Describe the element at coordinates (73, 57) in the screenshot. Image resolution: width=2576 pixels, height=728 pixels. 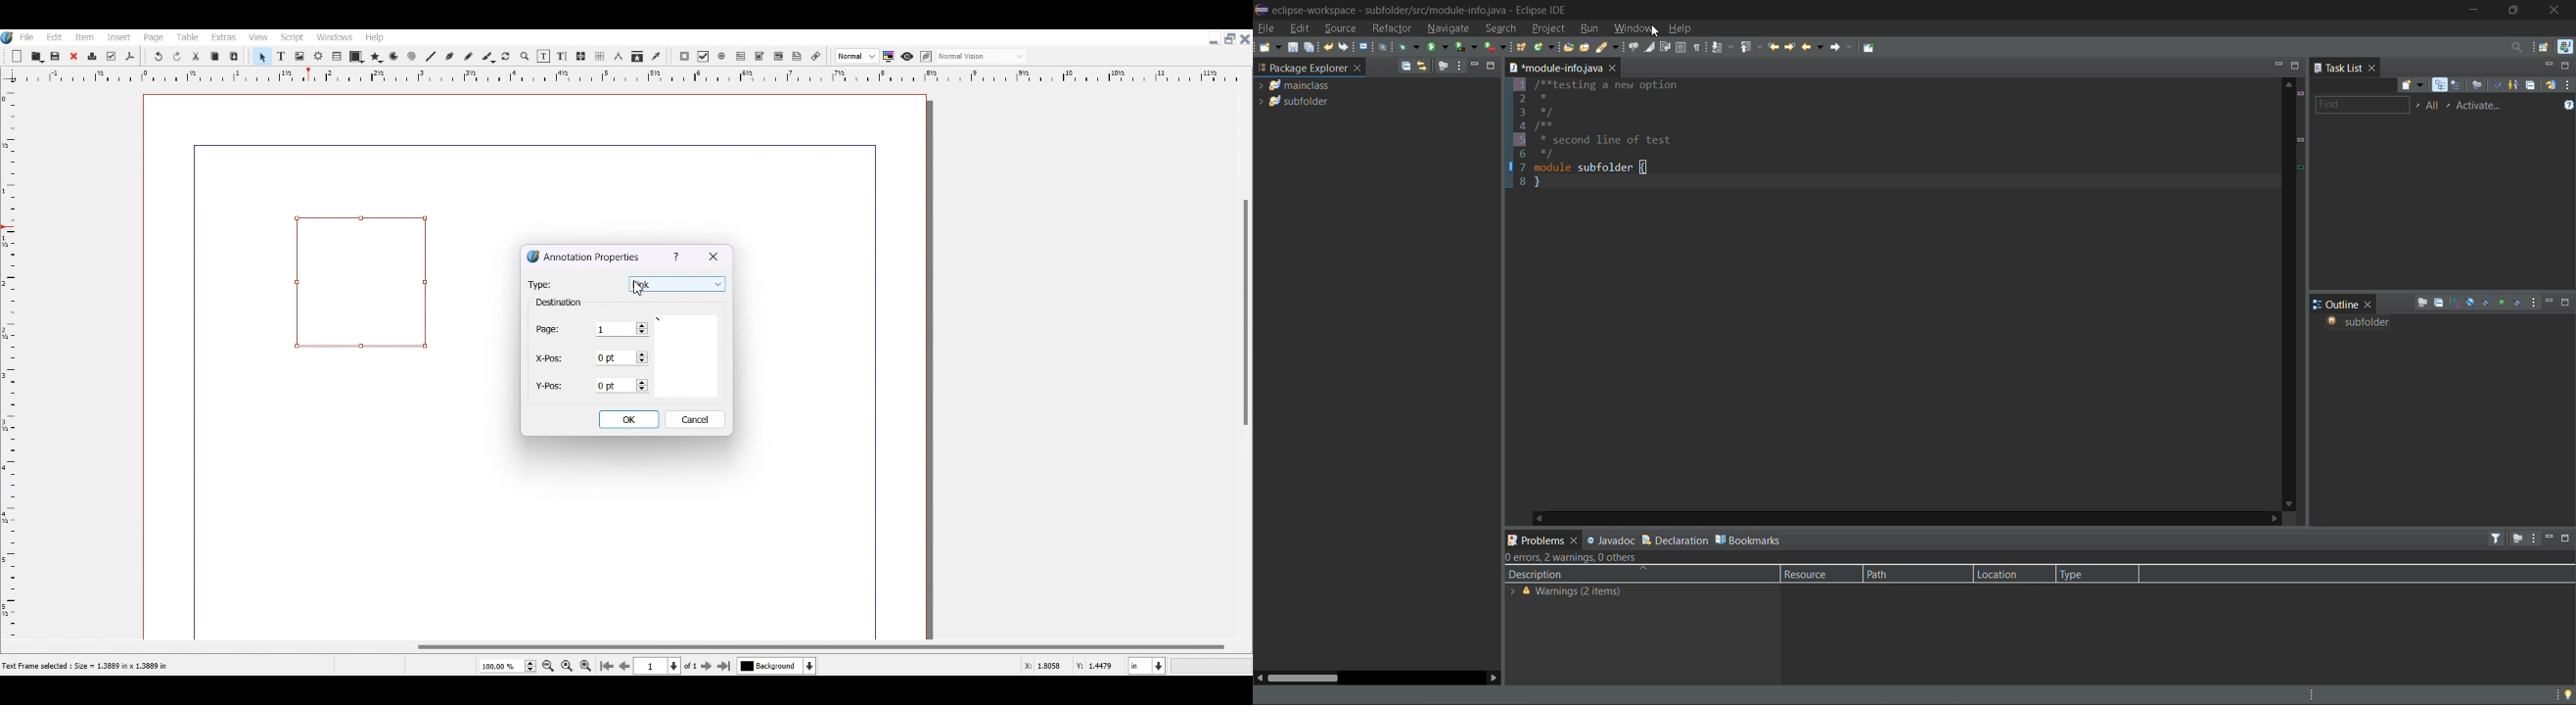
I see `Close` at that location.